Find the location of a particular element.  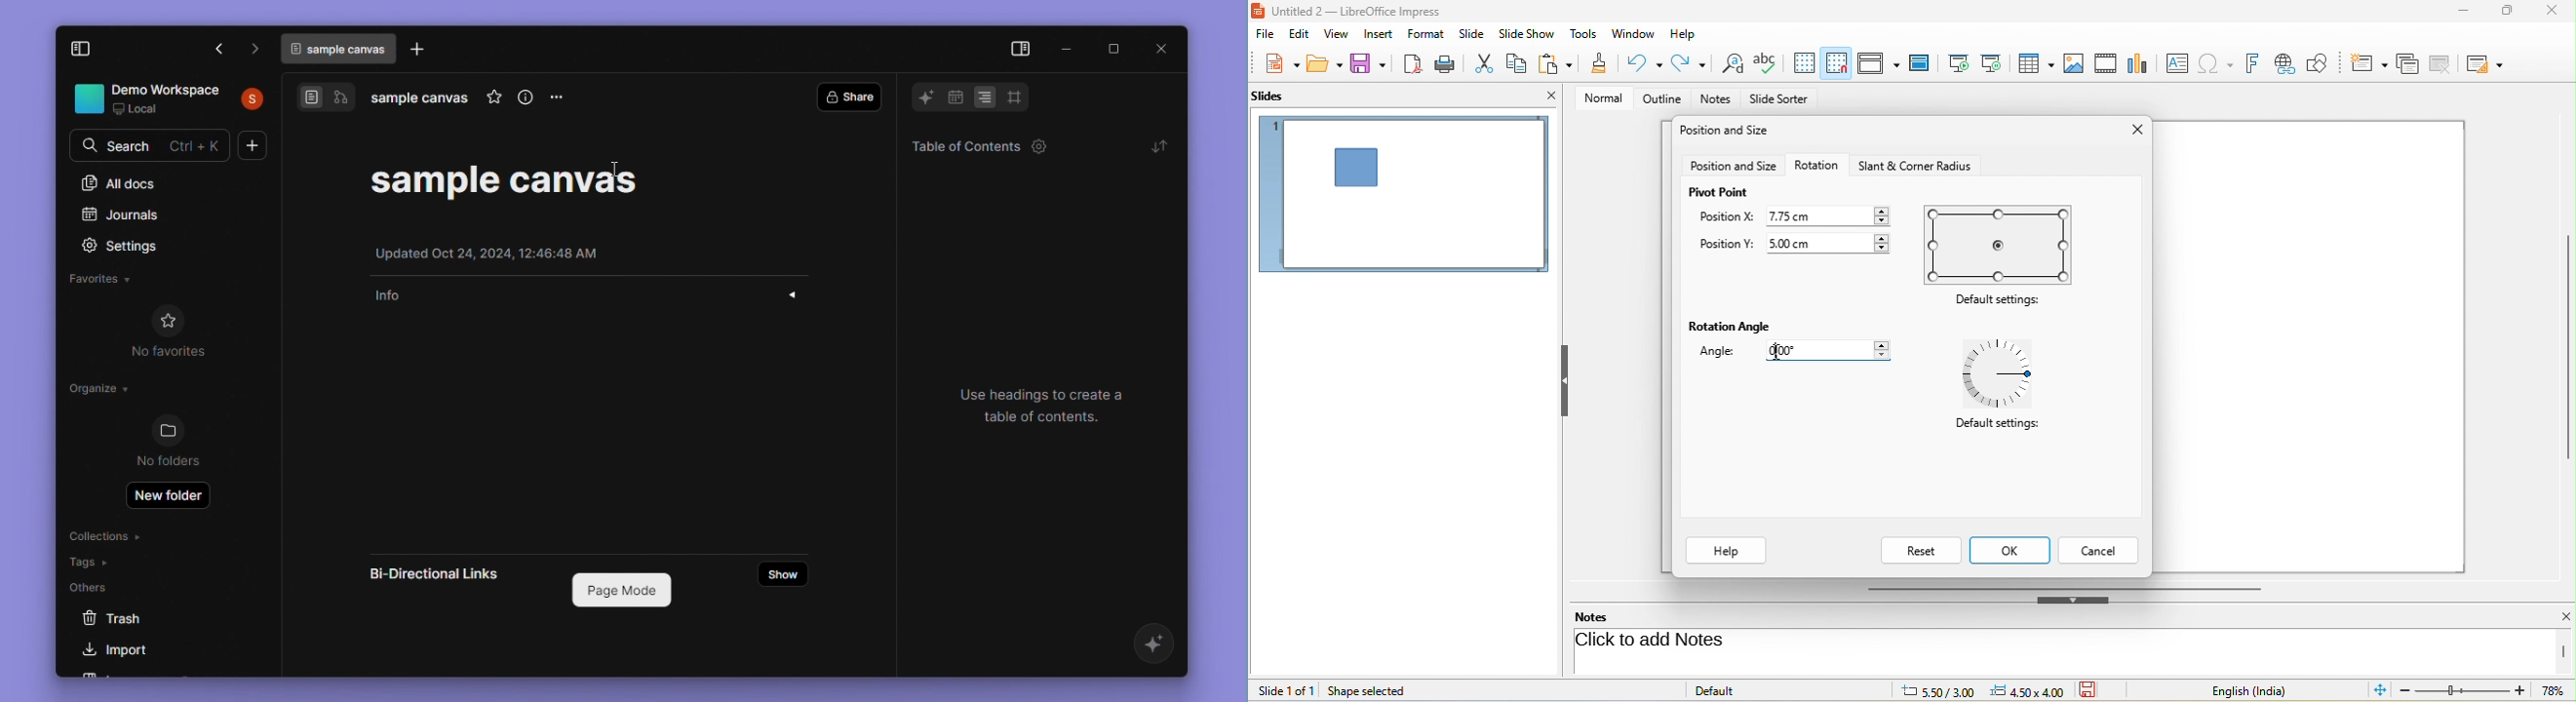

object position-4.5x4.00 is located at coordinates (2026, 690).